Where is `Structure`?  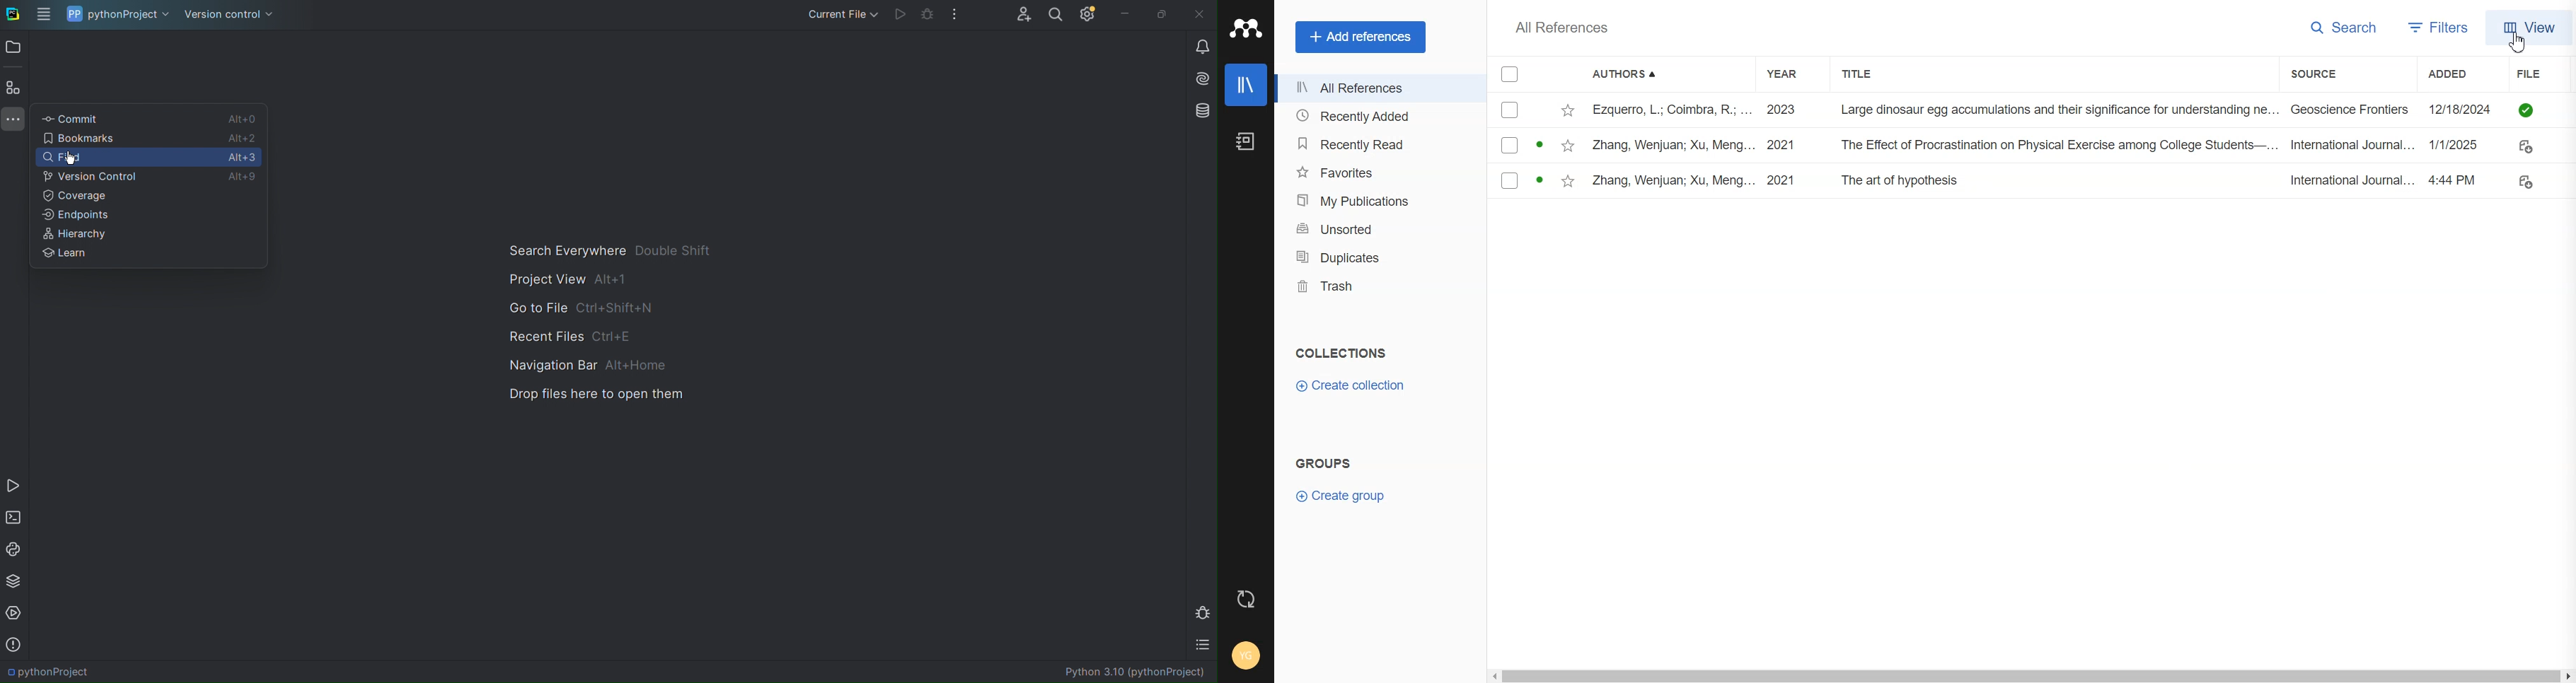 Structure is located at coordinates (12, 87).